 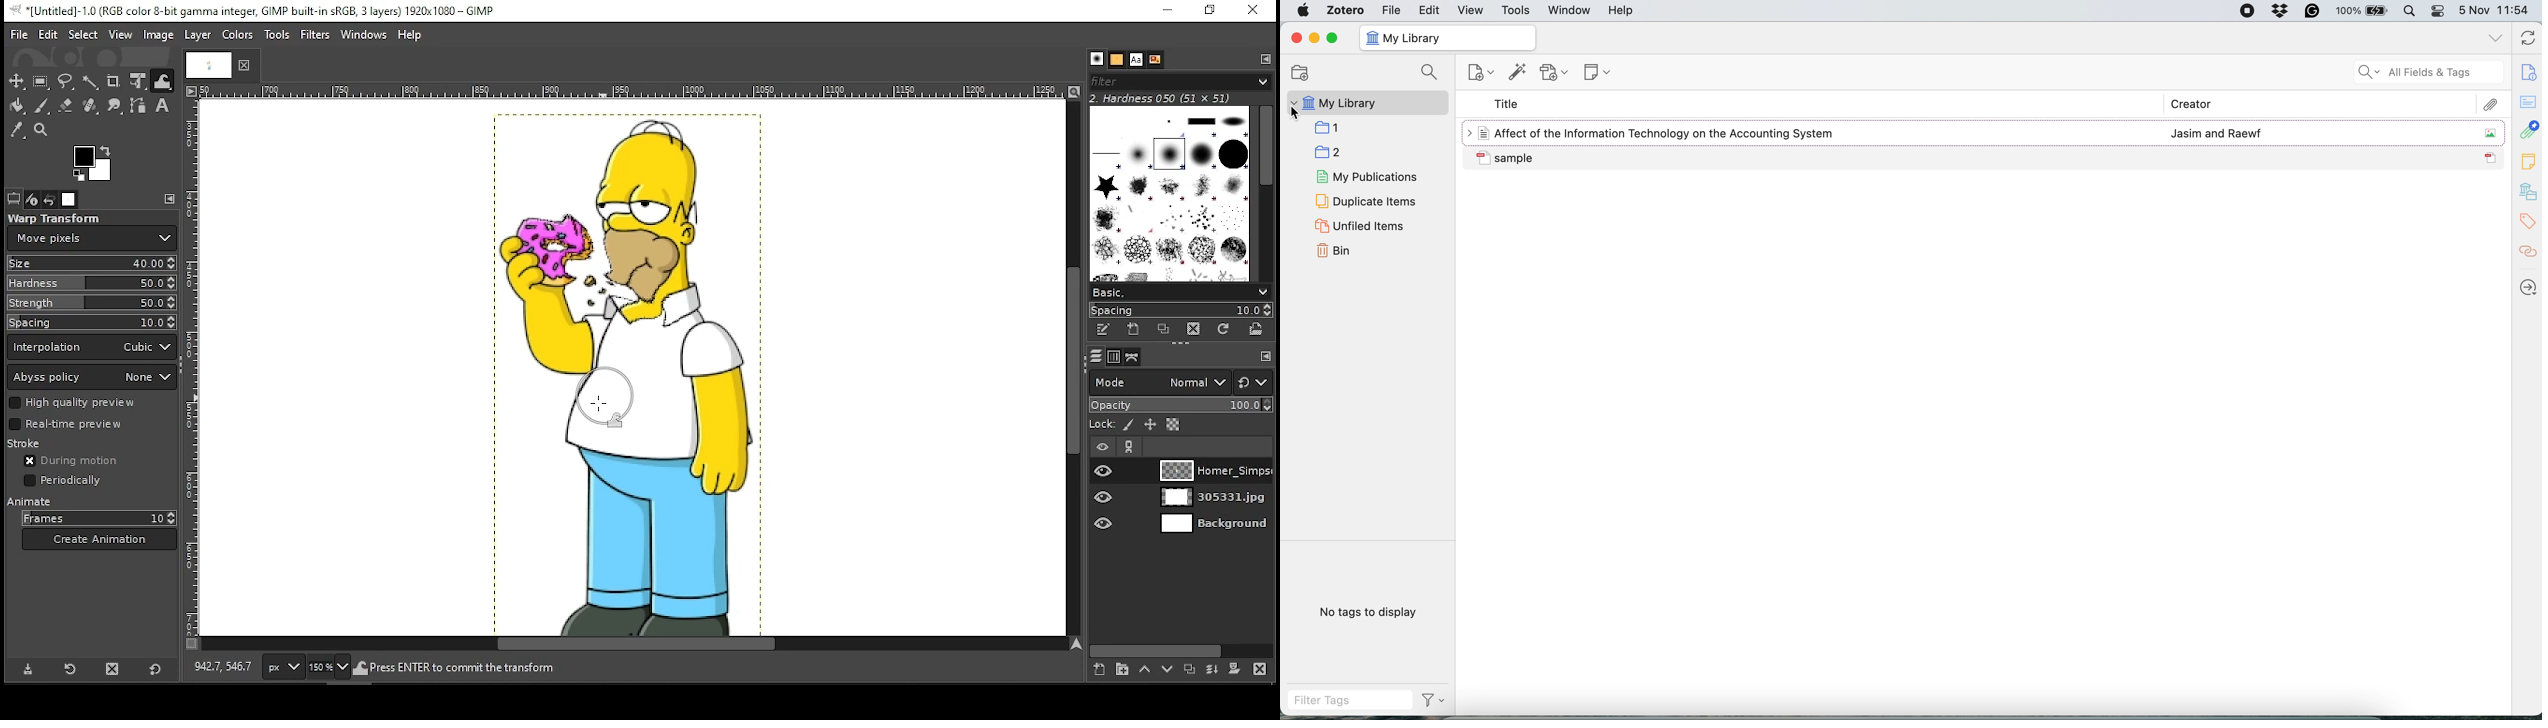 I want to click on layer visibility on/off, so click(x=1103, y=470).